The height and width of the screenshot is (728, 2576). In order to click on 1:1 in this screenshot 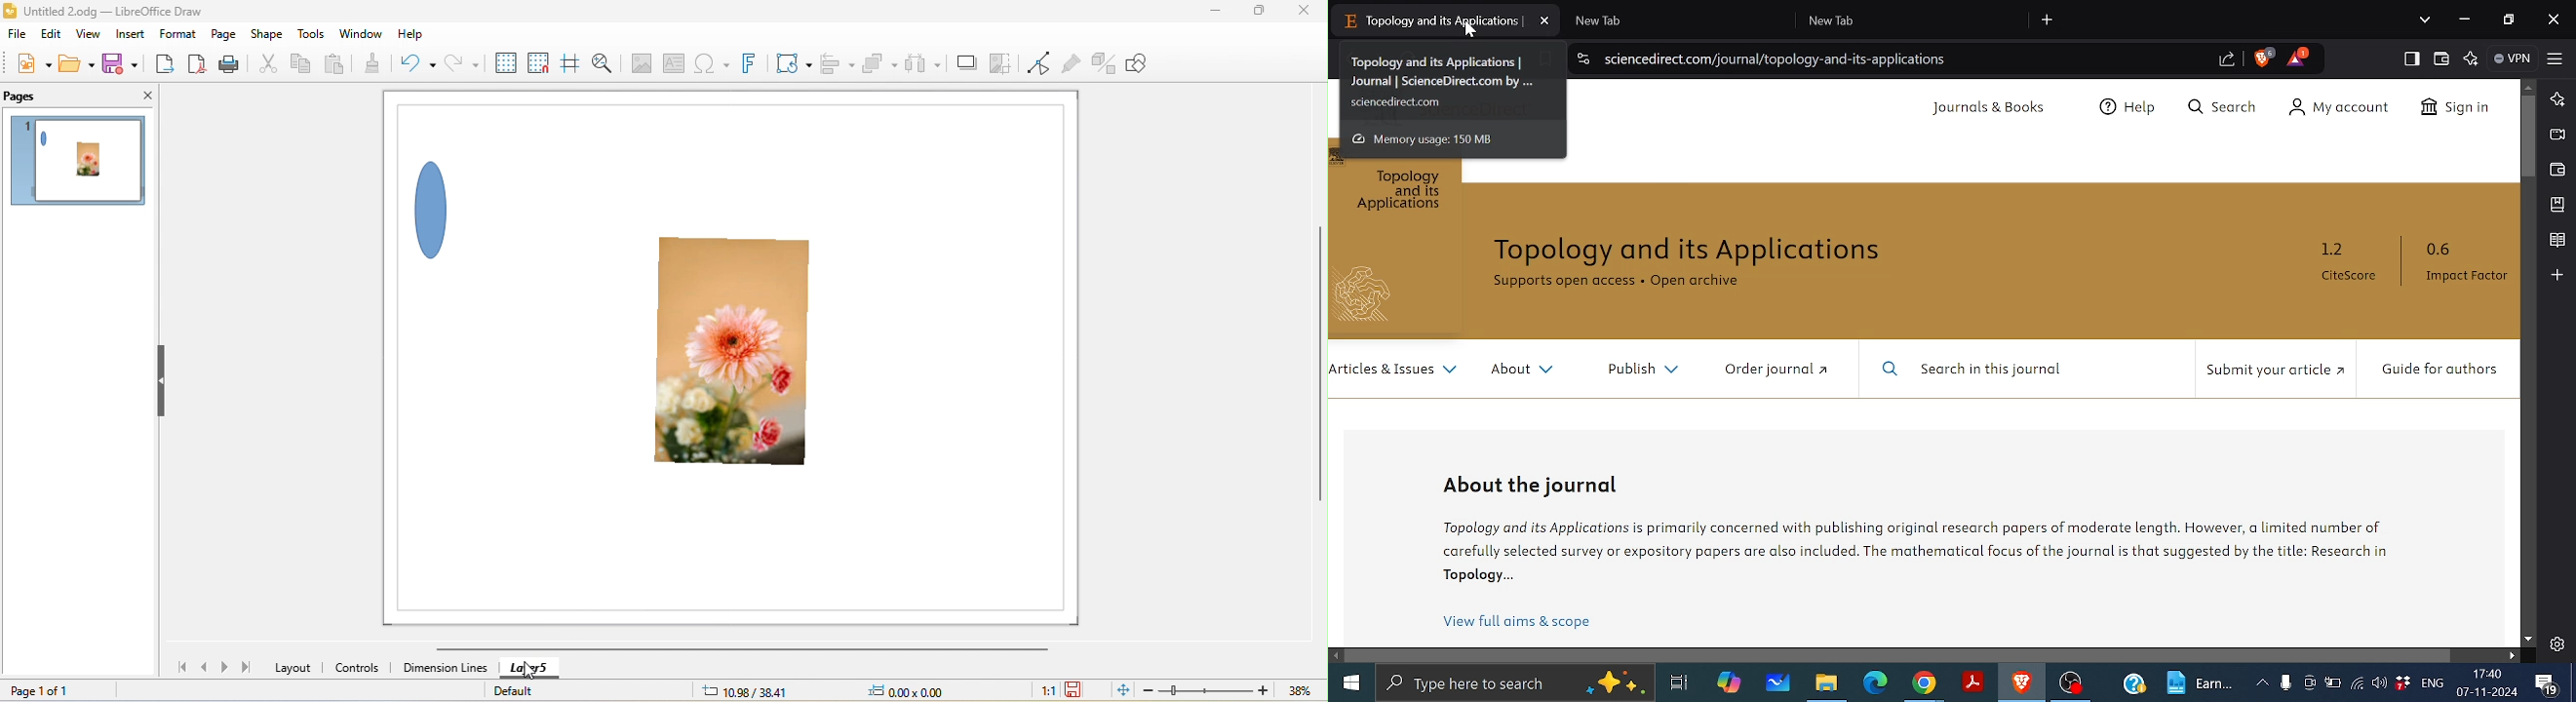, I will do `click(1046, 690)`.